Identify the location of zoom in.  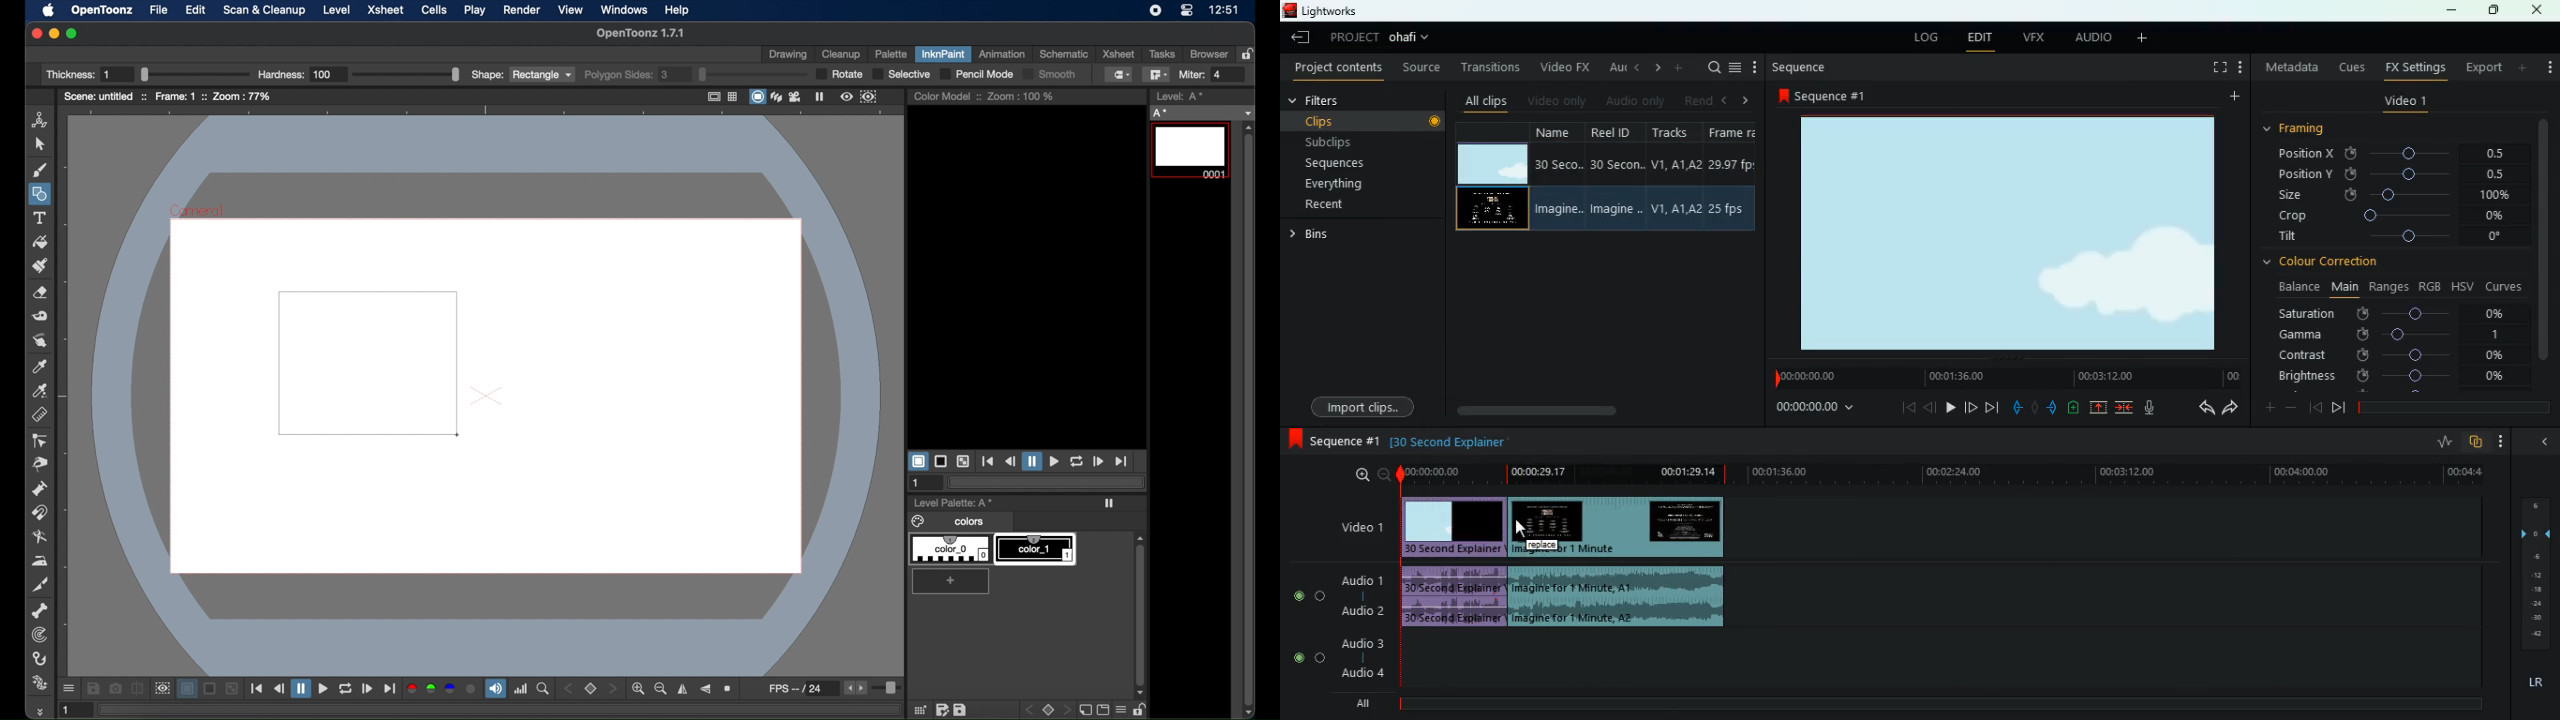
(637, 689).